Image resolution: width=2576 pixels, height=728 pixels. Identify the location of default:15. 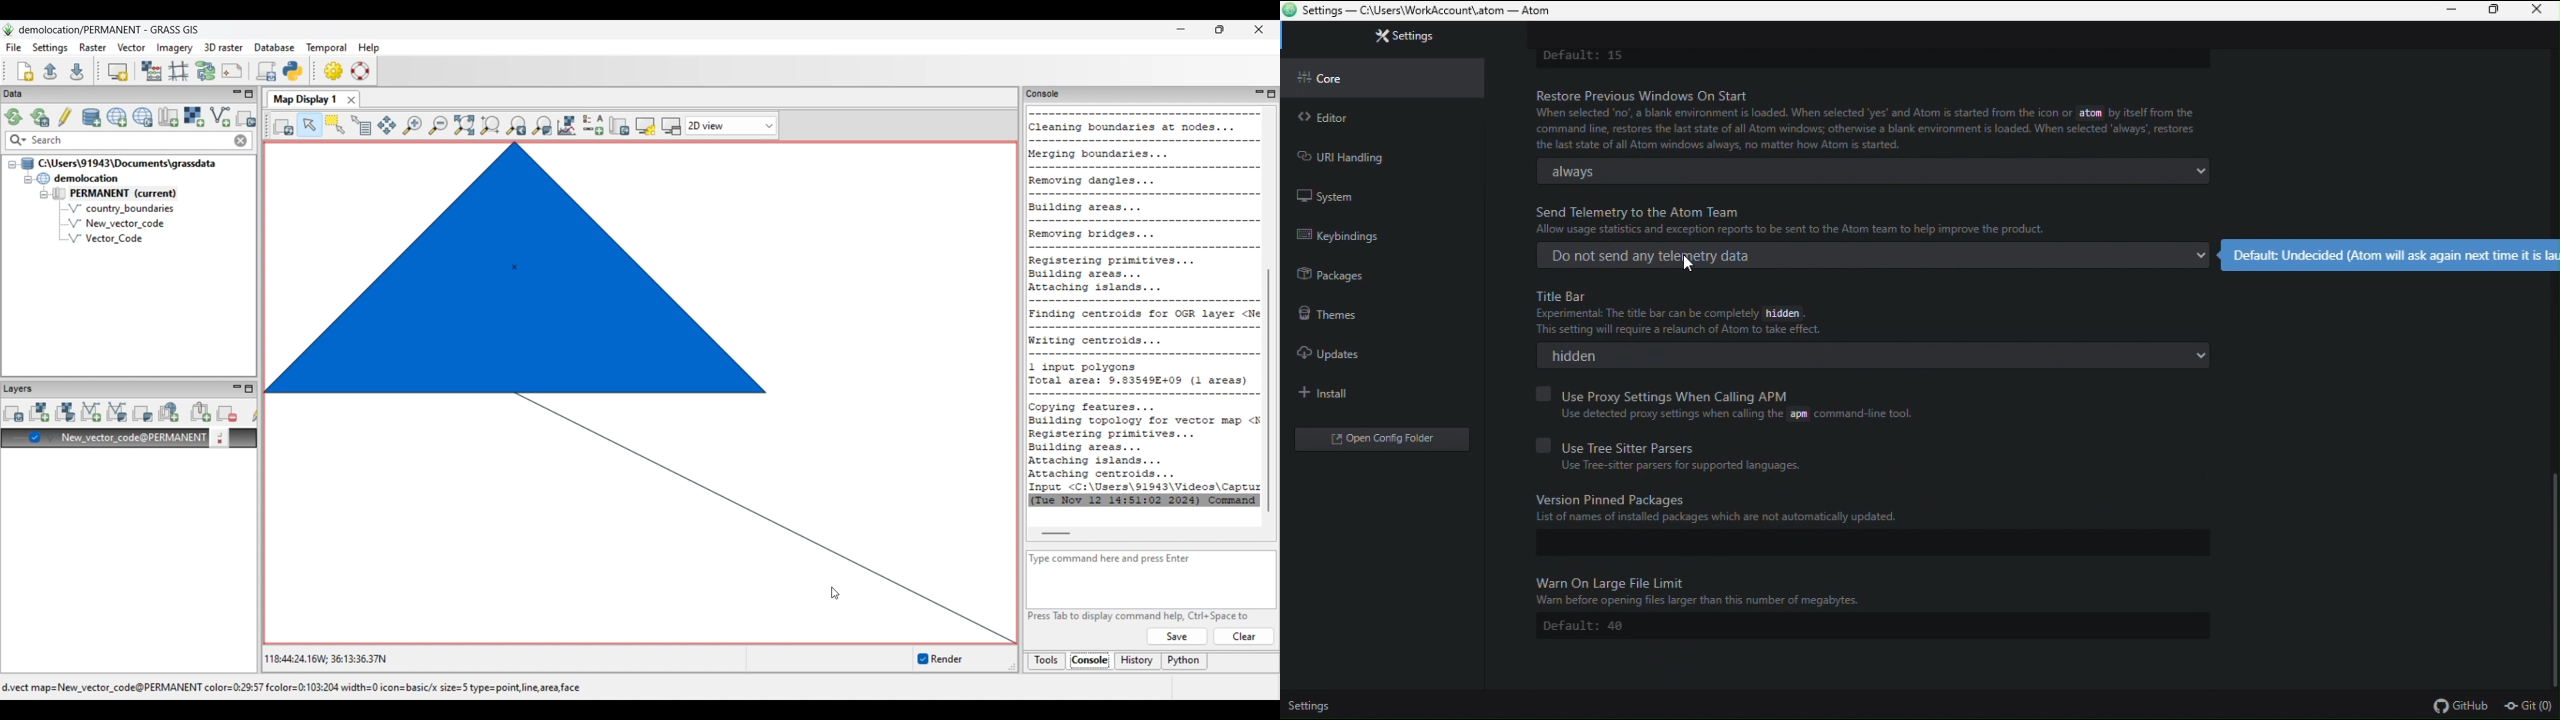
(1588, 53).